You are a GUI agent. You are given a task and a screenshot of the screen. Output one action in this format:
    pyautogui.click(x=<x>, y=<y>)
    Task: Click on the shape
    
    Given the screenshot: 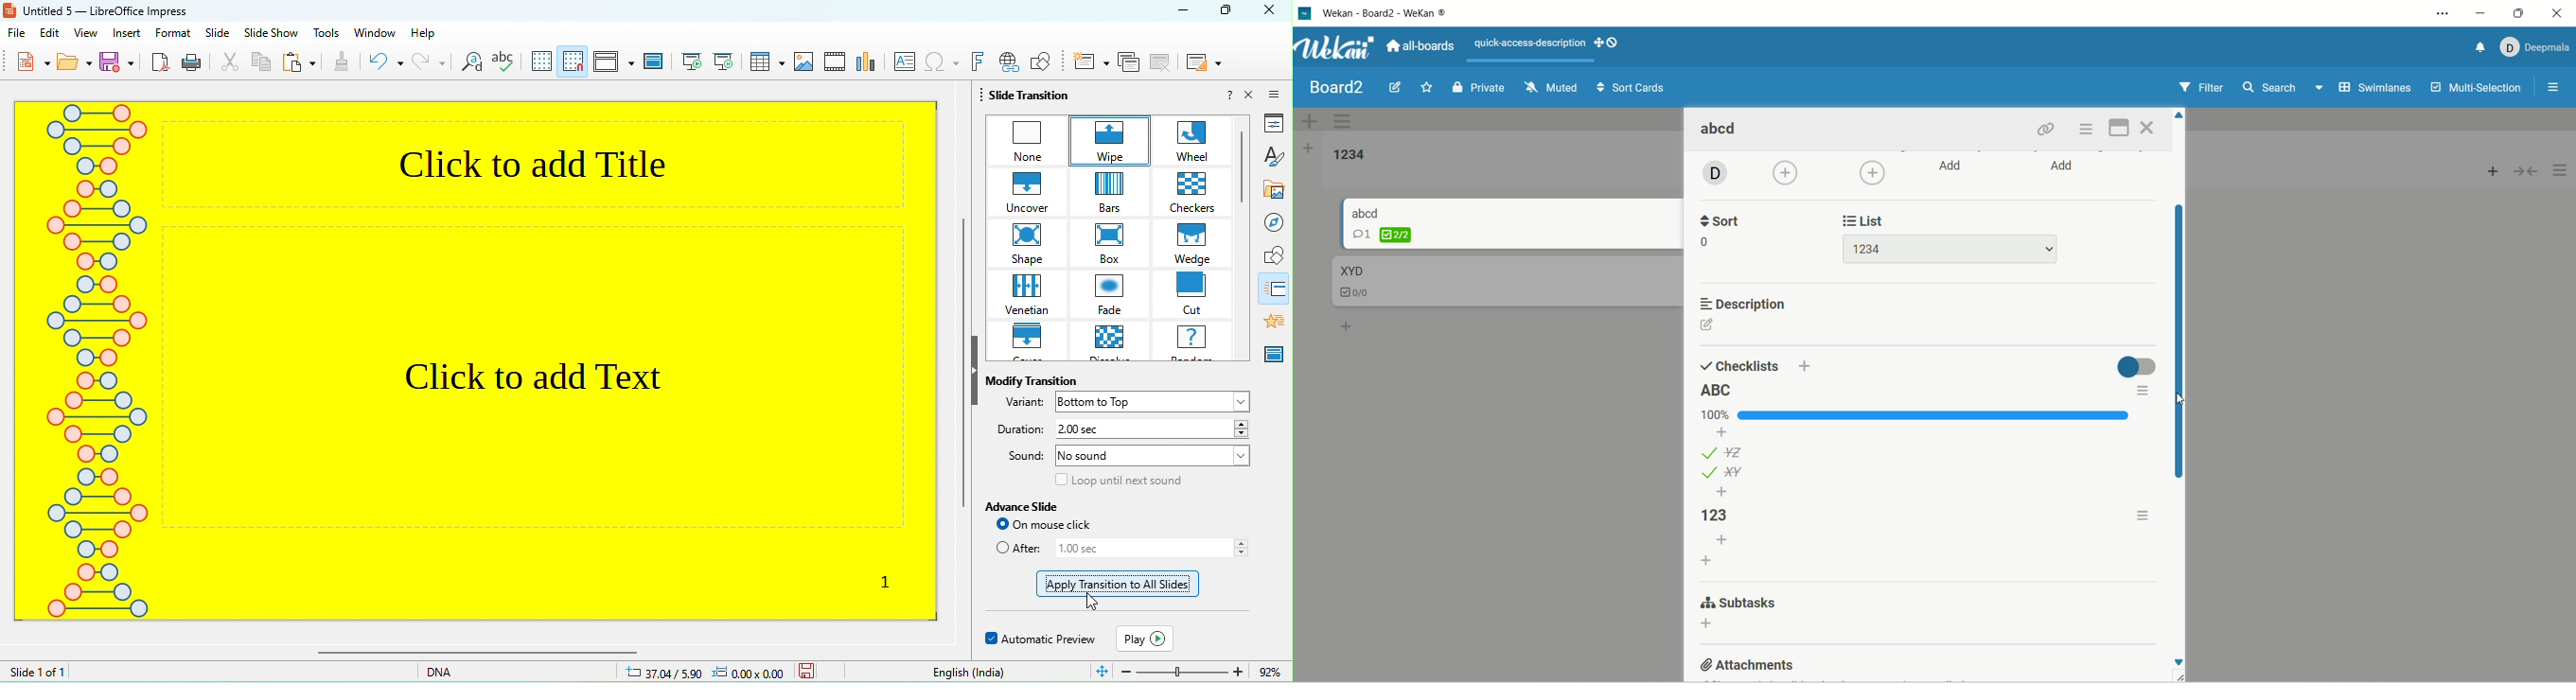 What is the action you would take?
    pyautogui.click(x=1023, y=246)
    